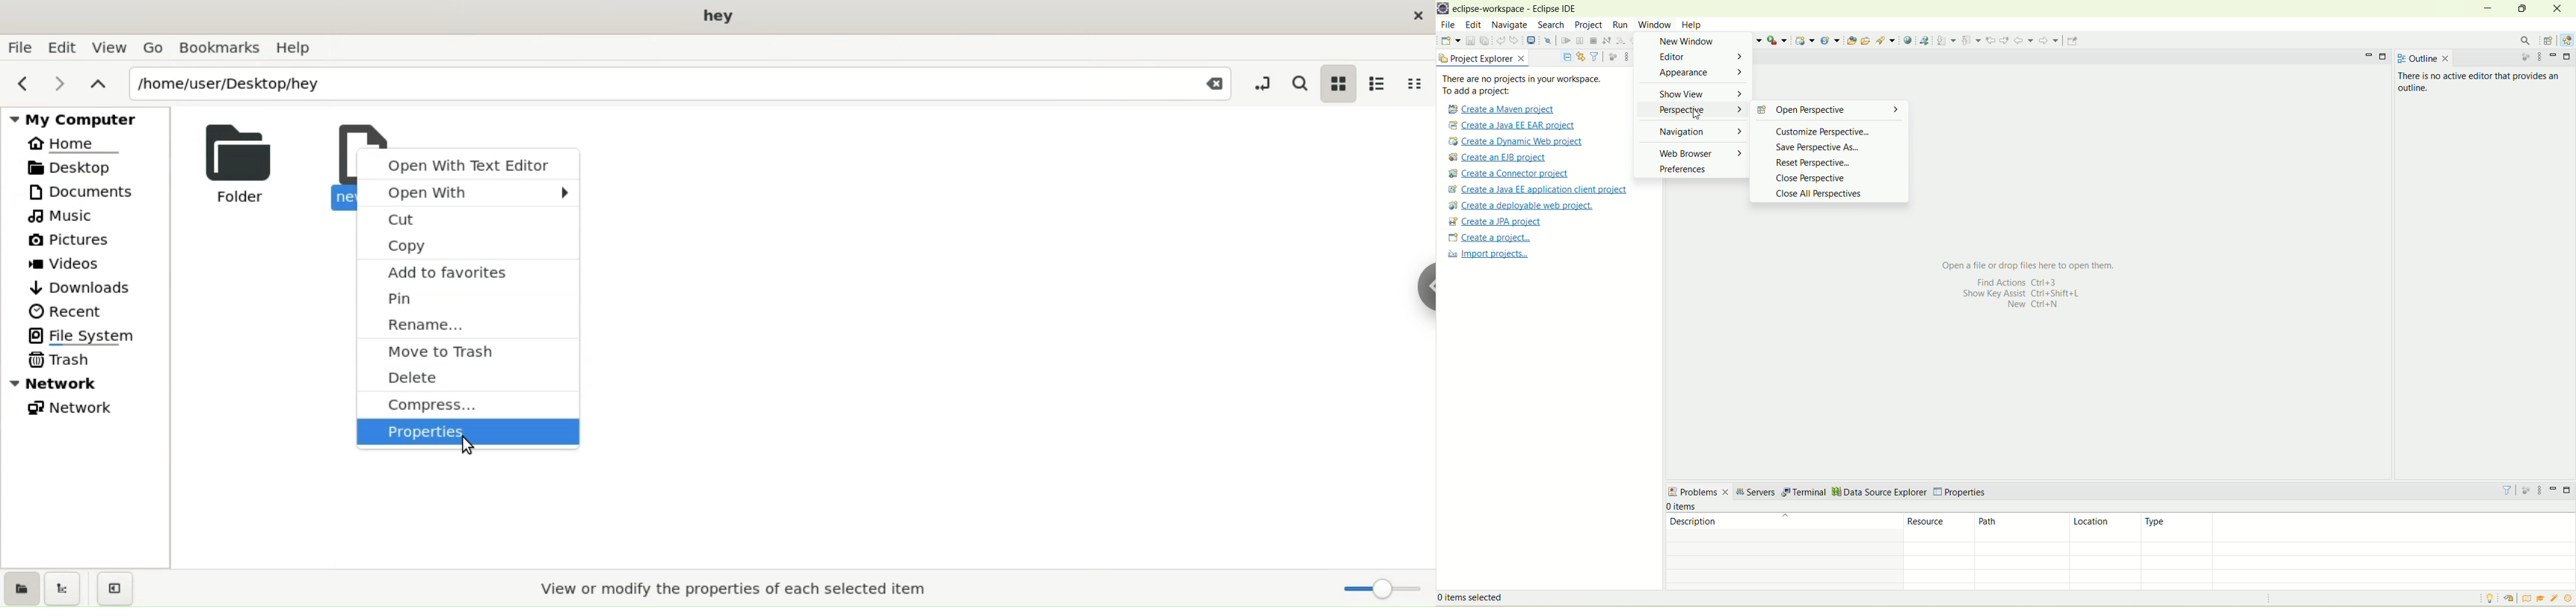 The height and width of the screenshot is (616, 2576). What do you see at coordinates (1422, 283) in the screenshot?
I see `sidebar` at bounding box center [1422, 283].